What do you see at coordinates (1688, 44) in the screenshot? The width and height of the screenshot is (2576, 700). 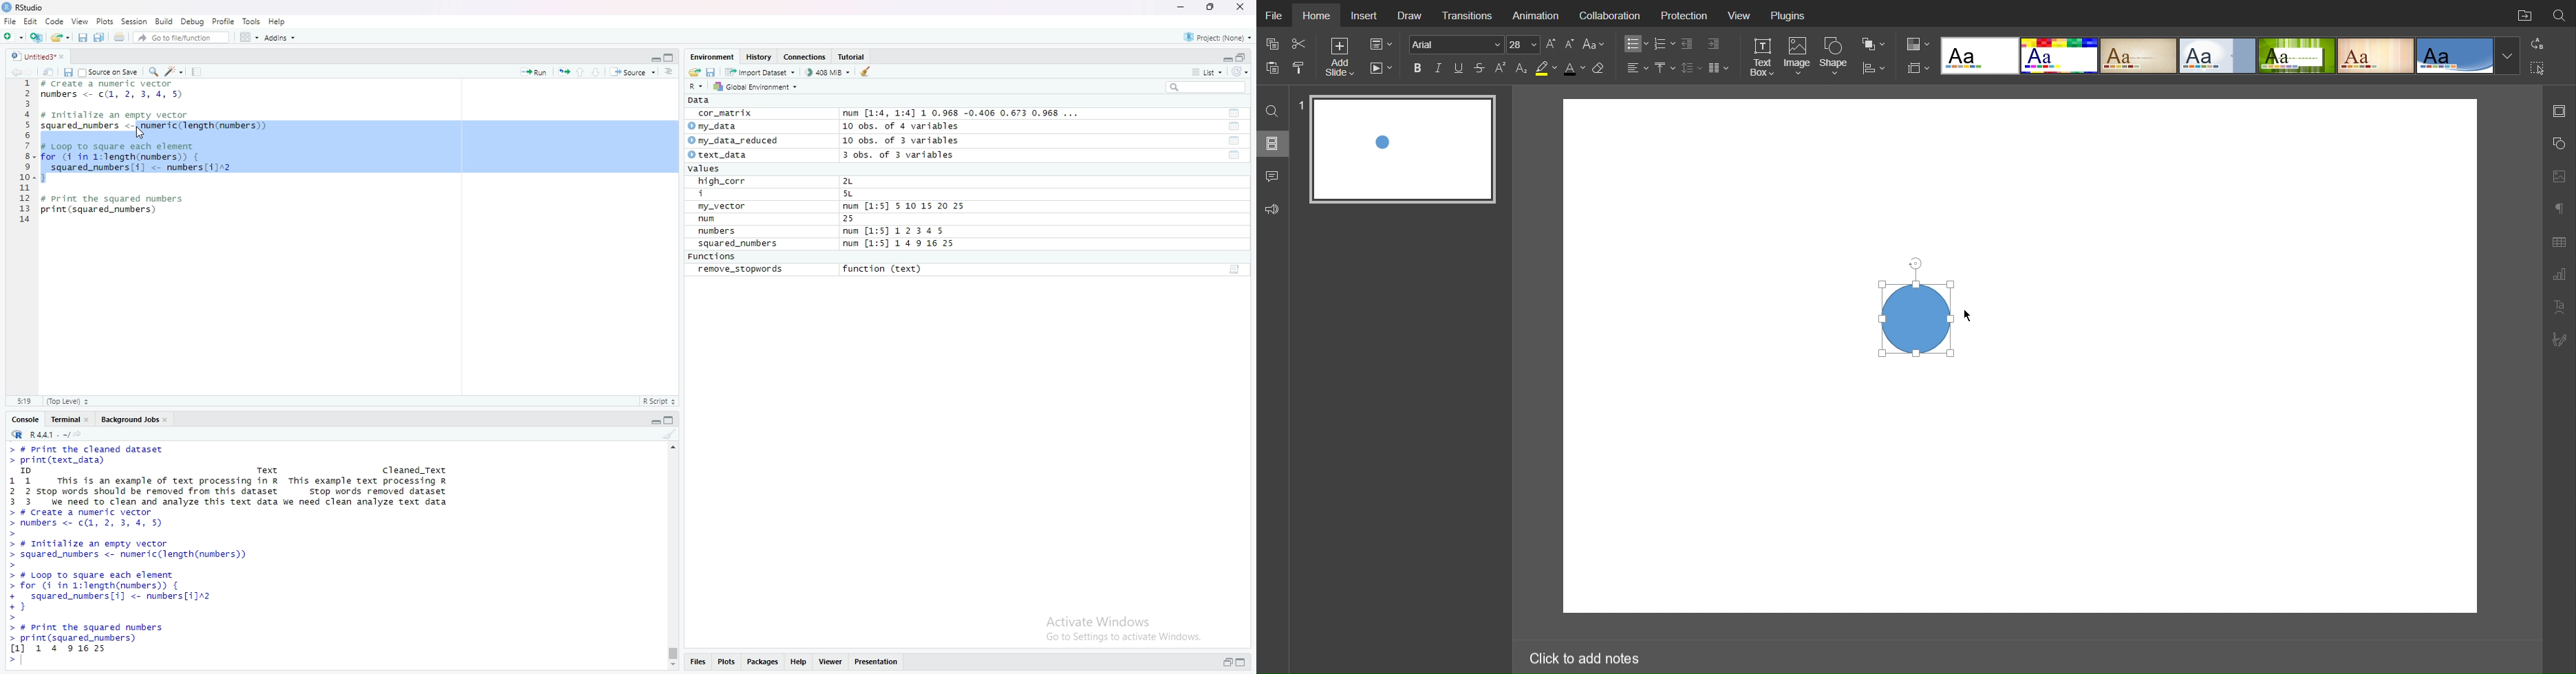 I see `Decrease Indent` at bounding box center [1688, 44].